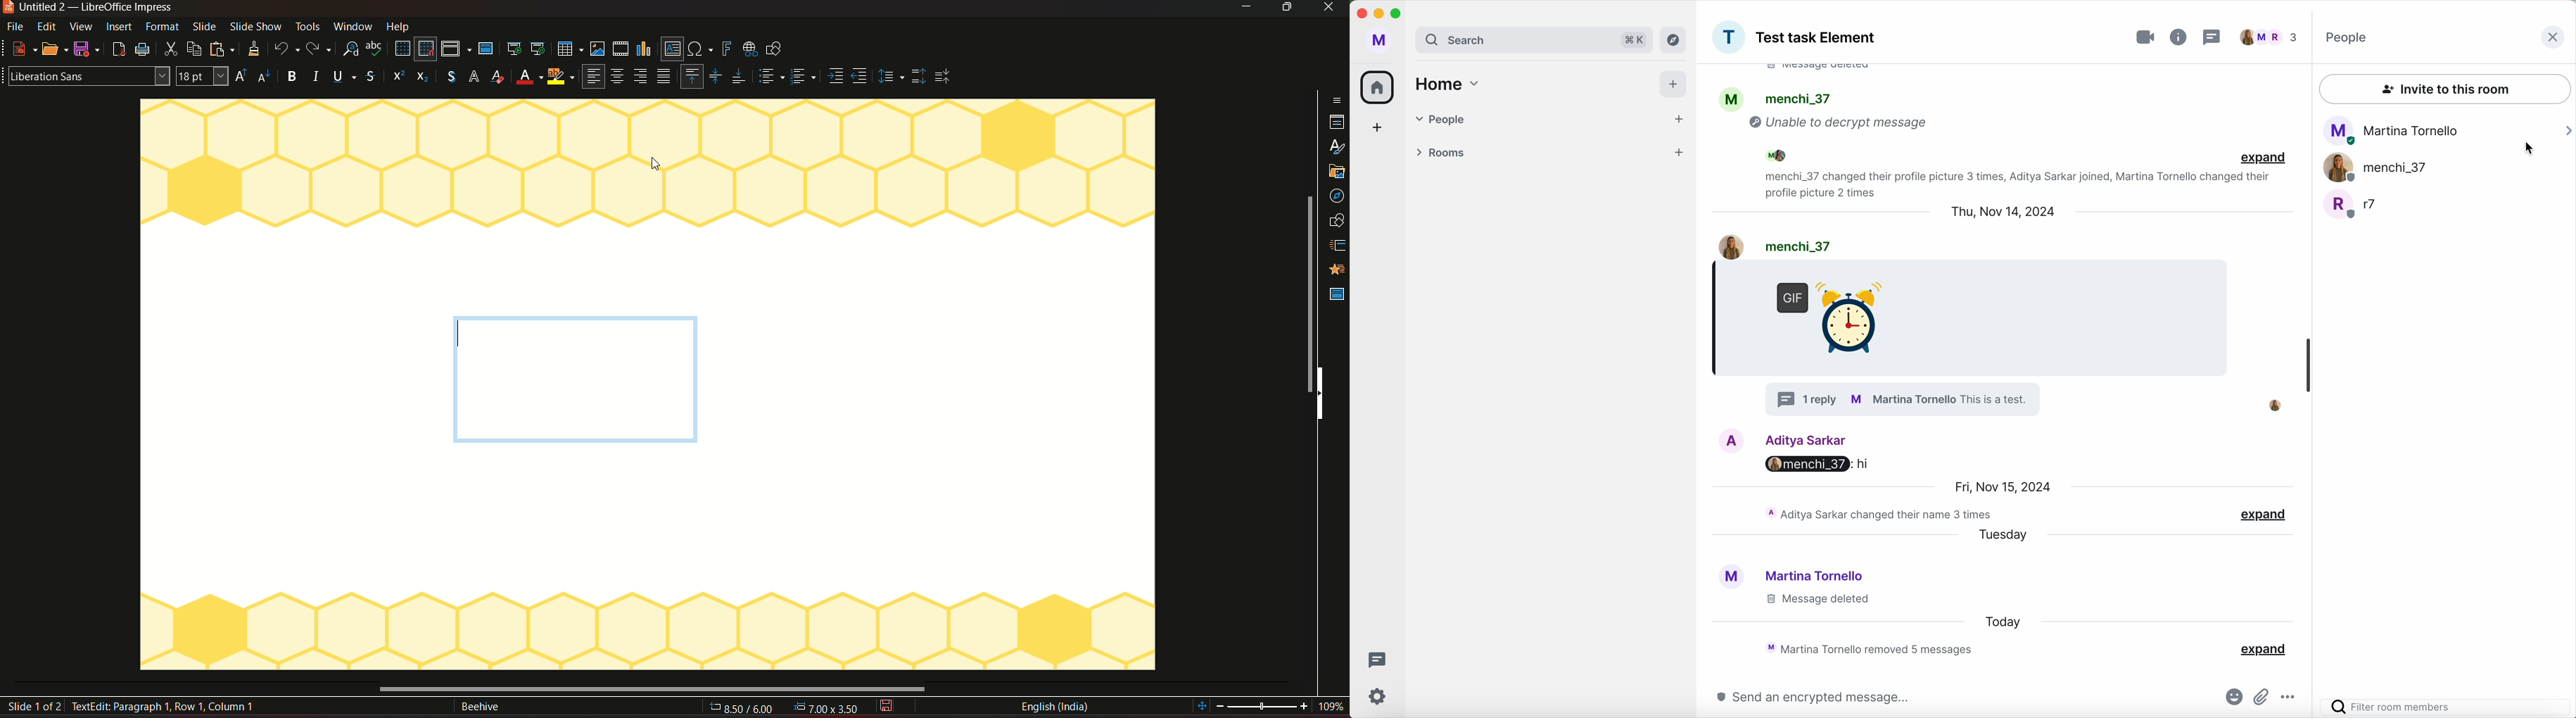 The height and width of the screenshot is (728, 2576). Describe the element at coordinates (1817, 575) in the screenshot. I see `Martina user` at that location.